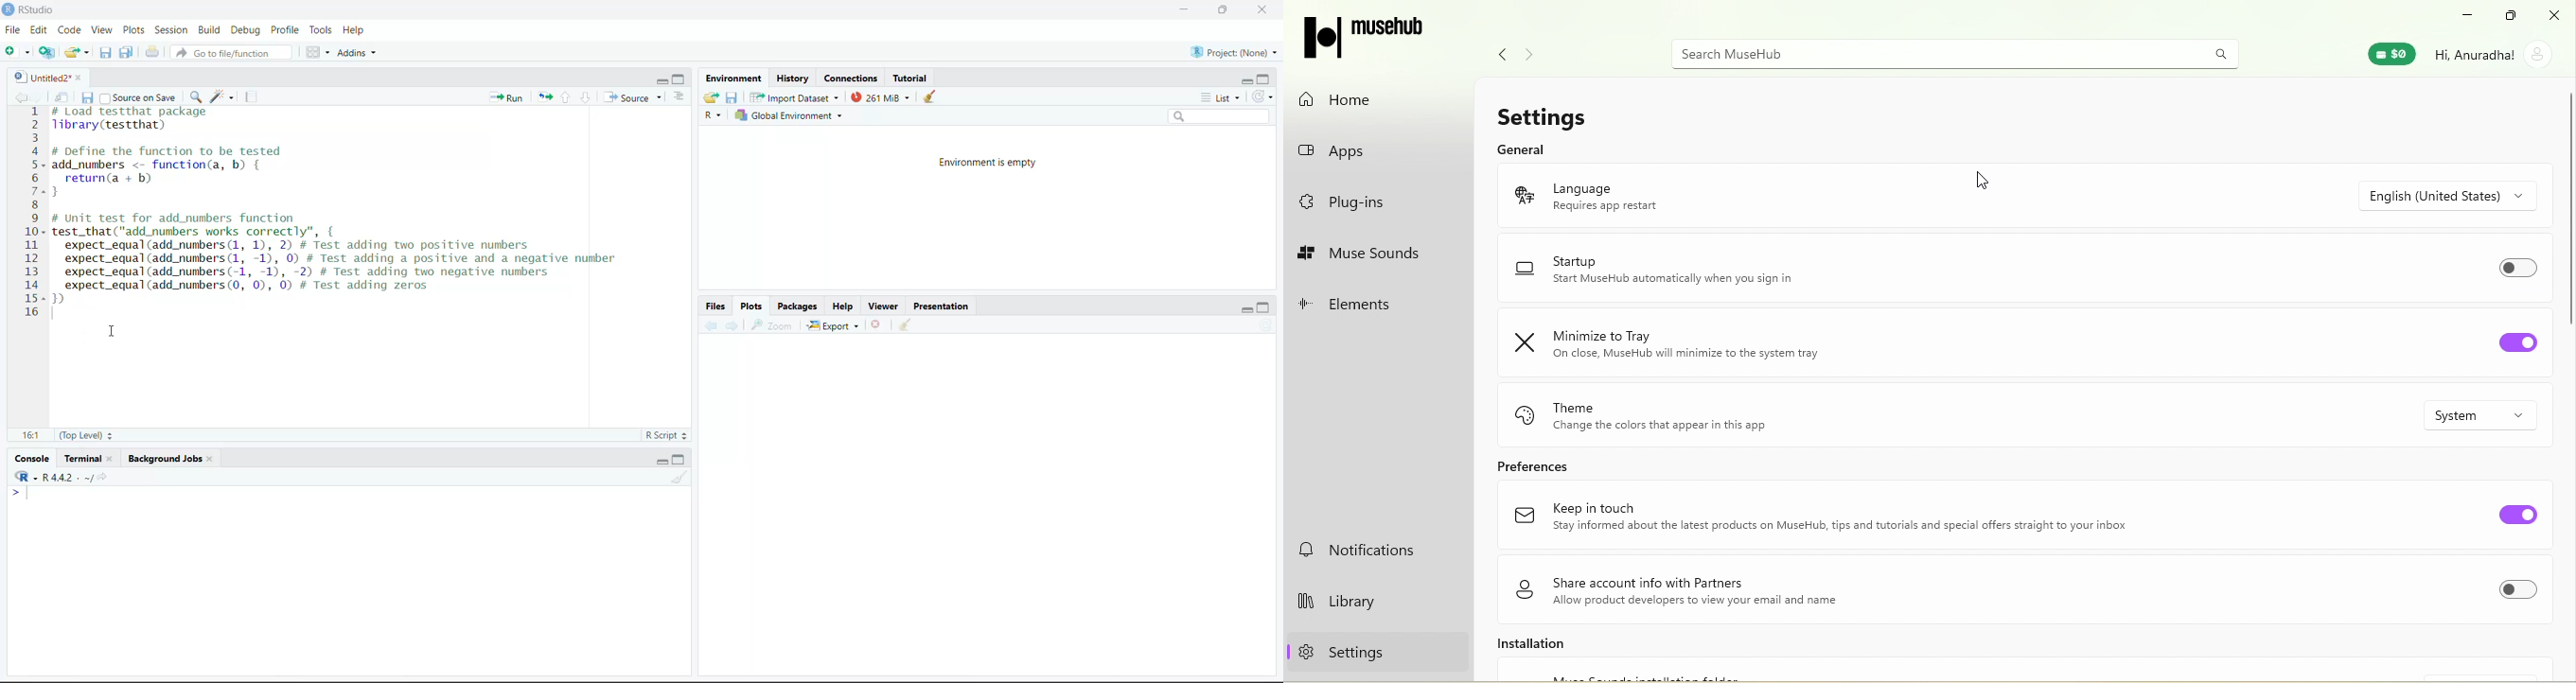 This screenshot has height=700, width=2576. Describe the element at coordinates (76, 436) in the screenshot. I see `(Top Level)` at that location.